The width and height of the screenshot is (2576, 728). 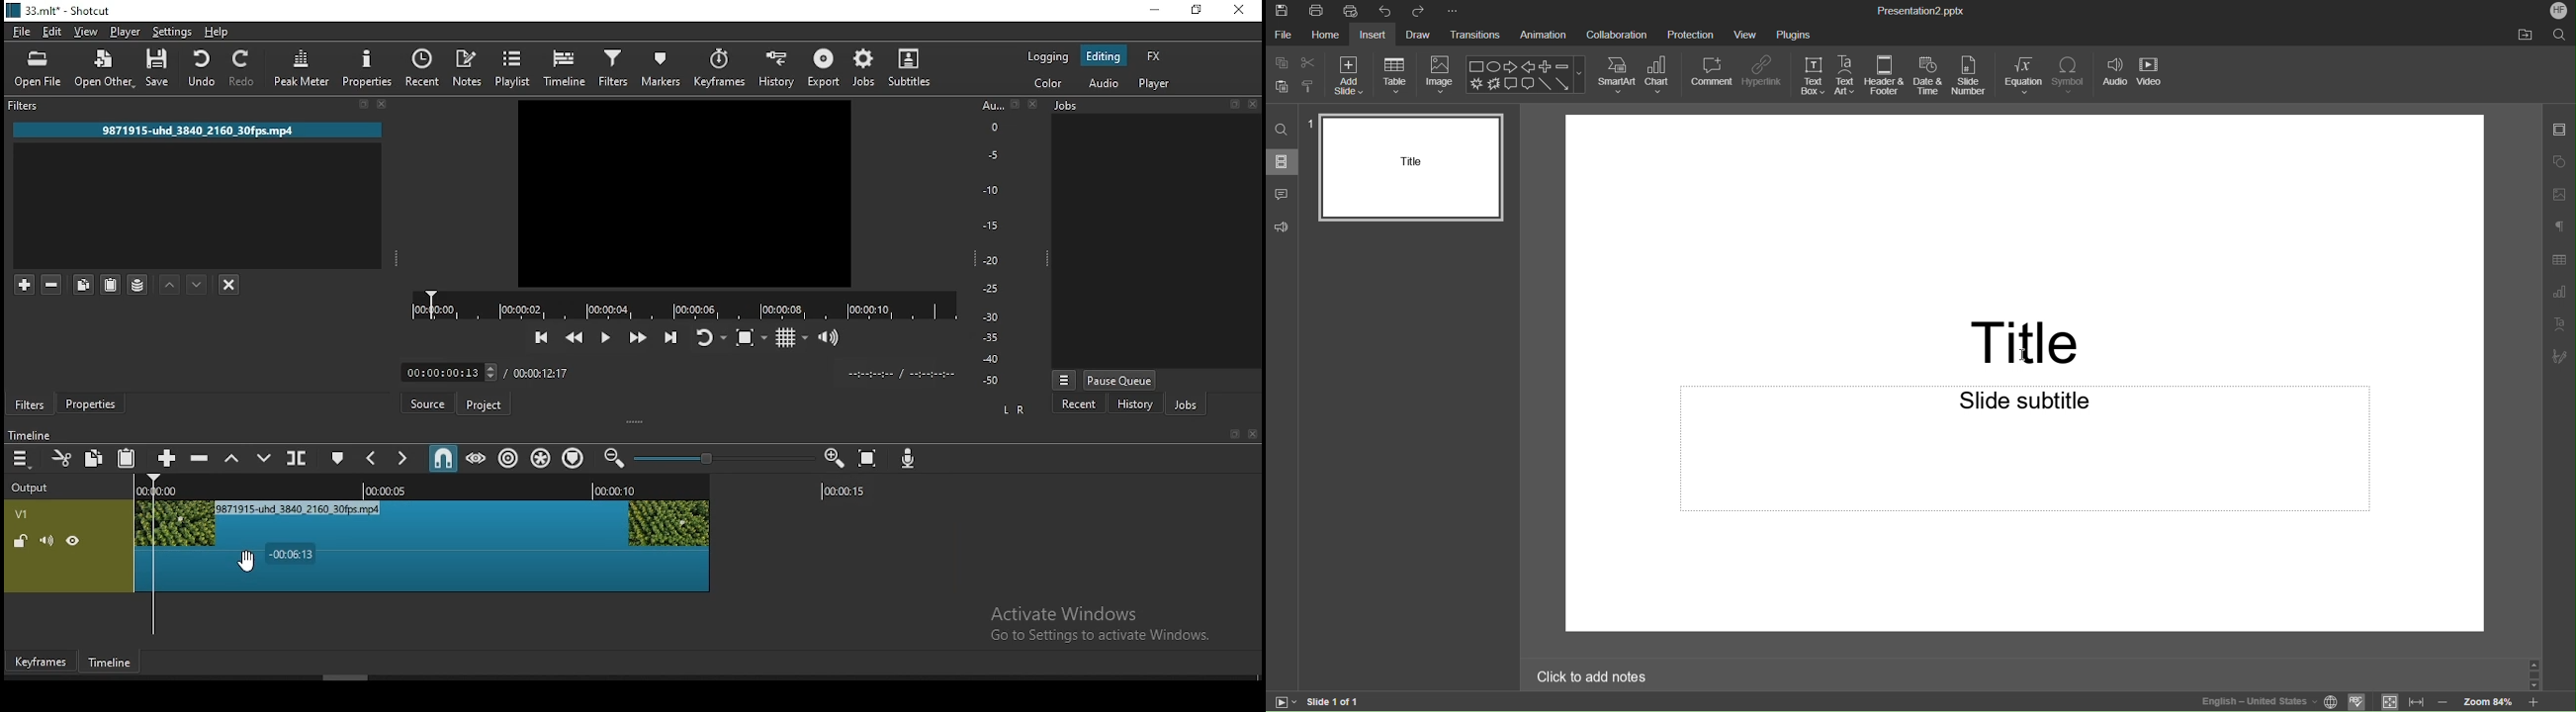 What do you see at coordinates (429, 401) in the screenshot?
I see `Source` at bounding box center [429, 401].